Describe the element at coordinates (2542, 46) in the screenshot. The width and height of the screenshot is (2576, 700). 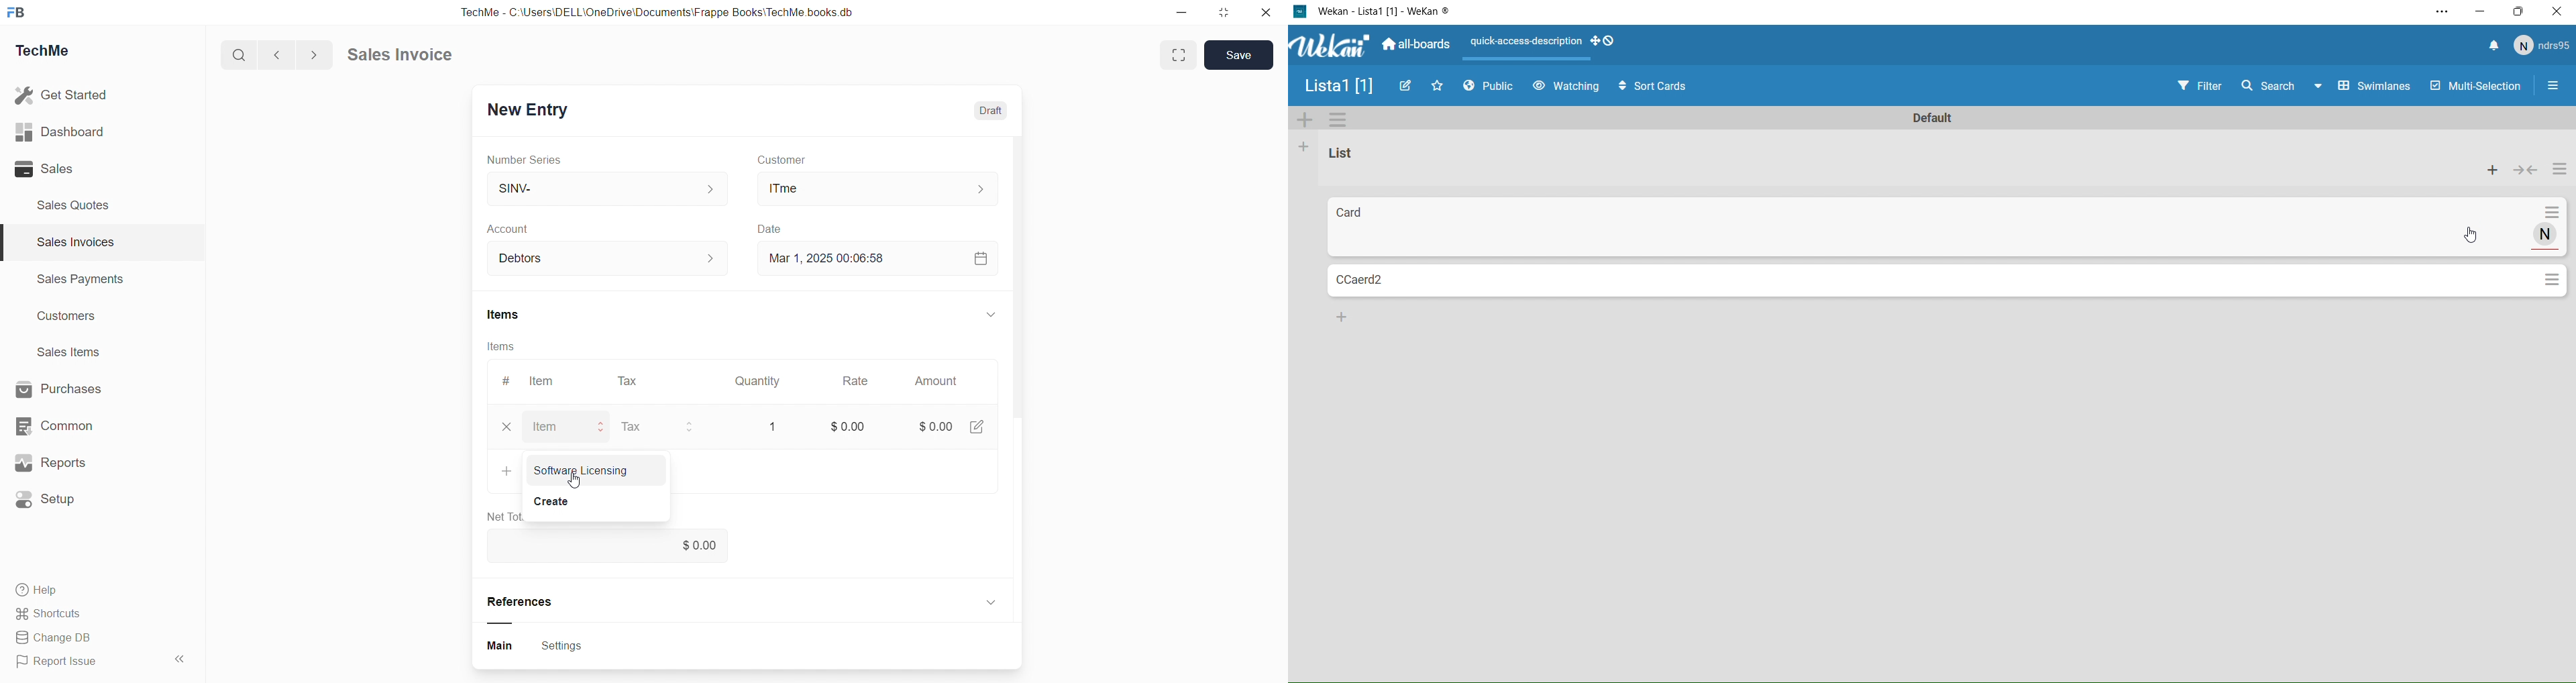
I see `User` at that location.